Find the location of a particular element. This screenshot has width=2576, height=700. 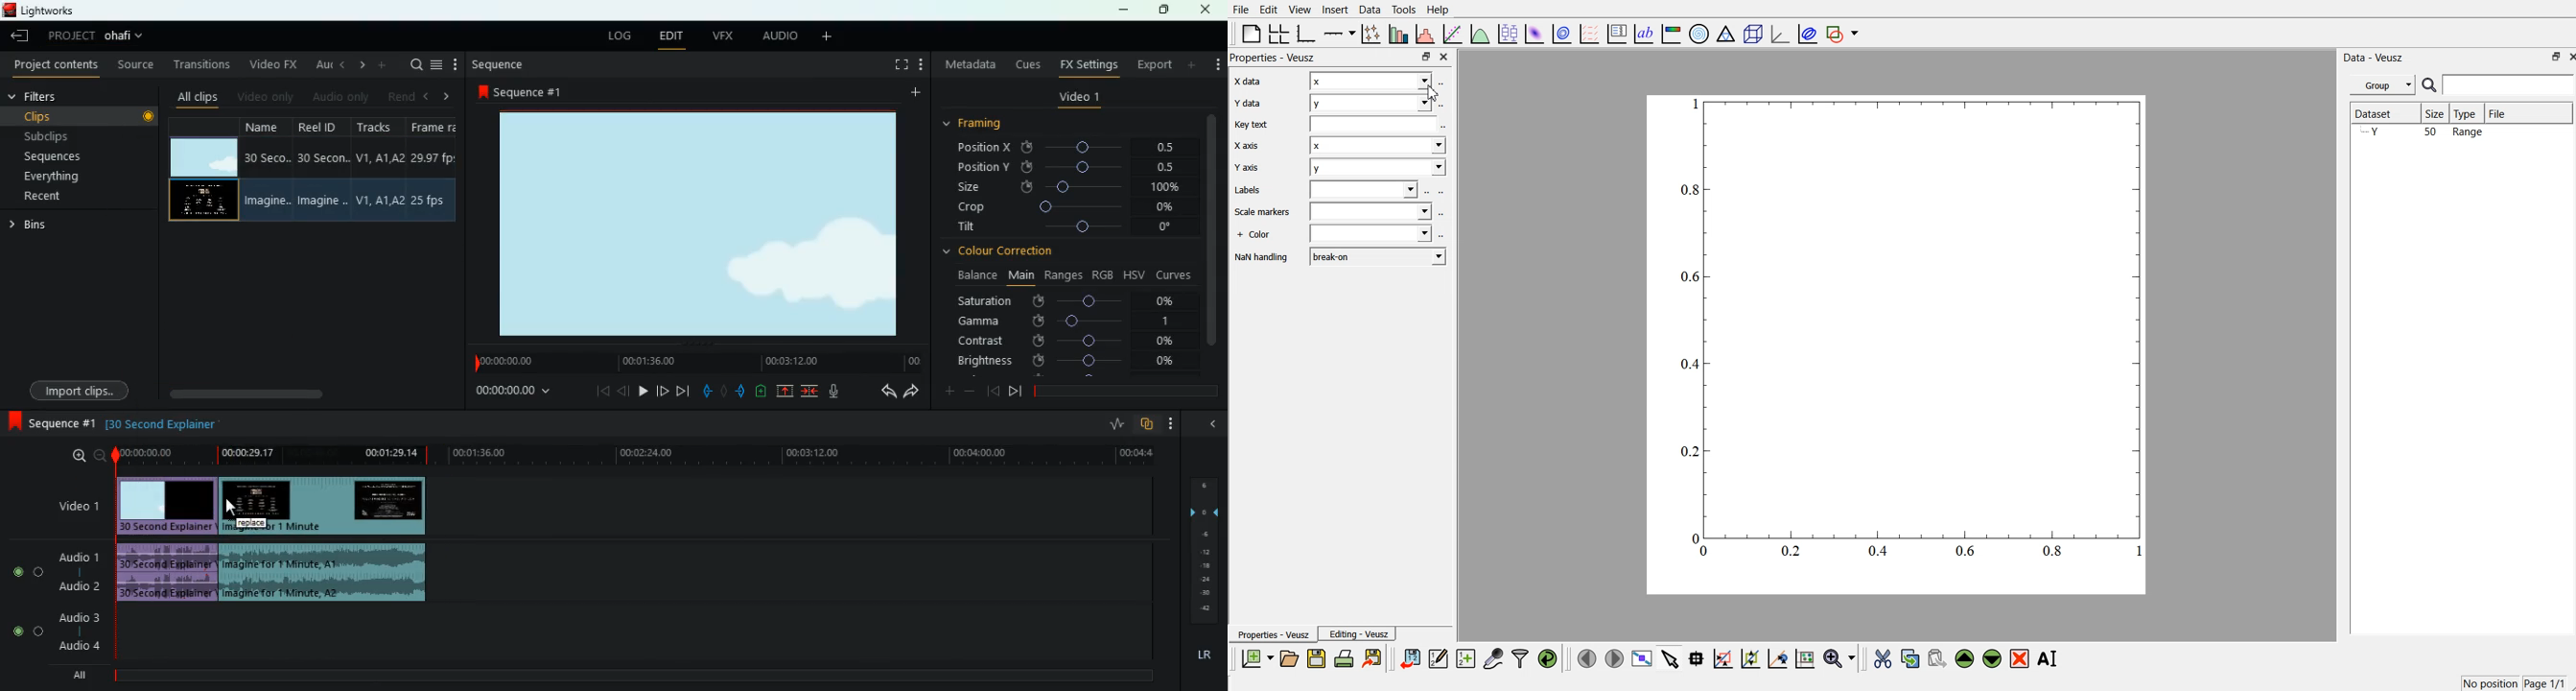

move to next page is located at coordinates (1614, 658).